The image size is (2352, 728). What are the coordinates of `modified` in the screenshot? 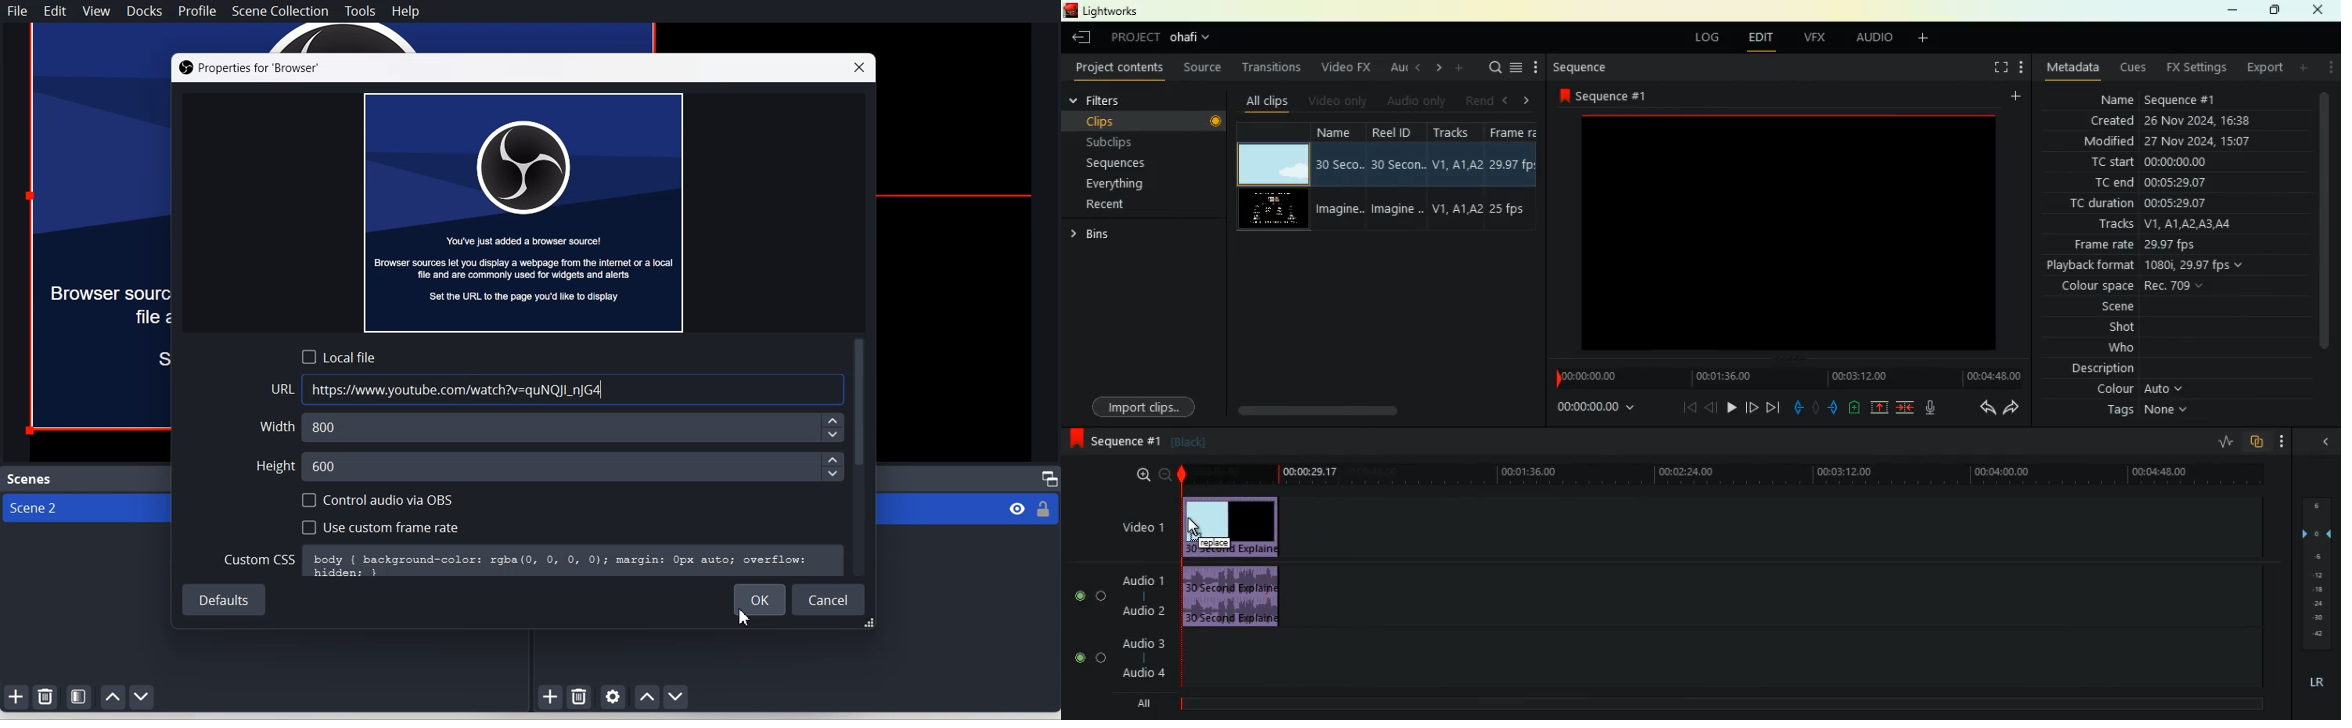 It's located at (2112, 140).